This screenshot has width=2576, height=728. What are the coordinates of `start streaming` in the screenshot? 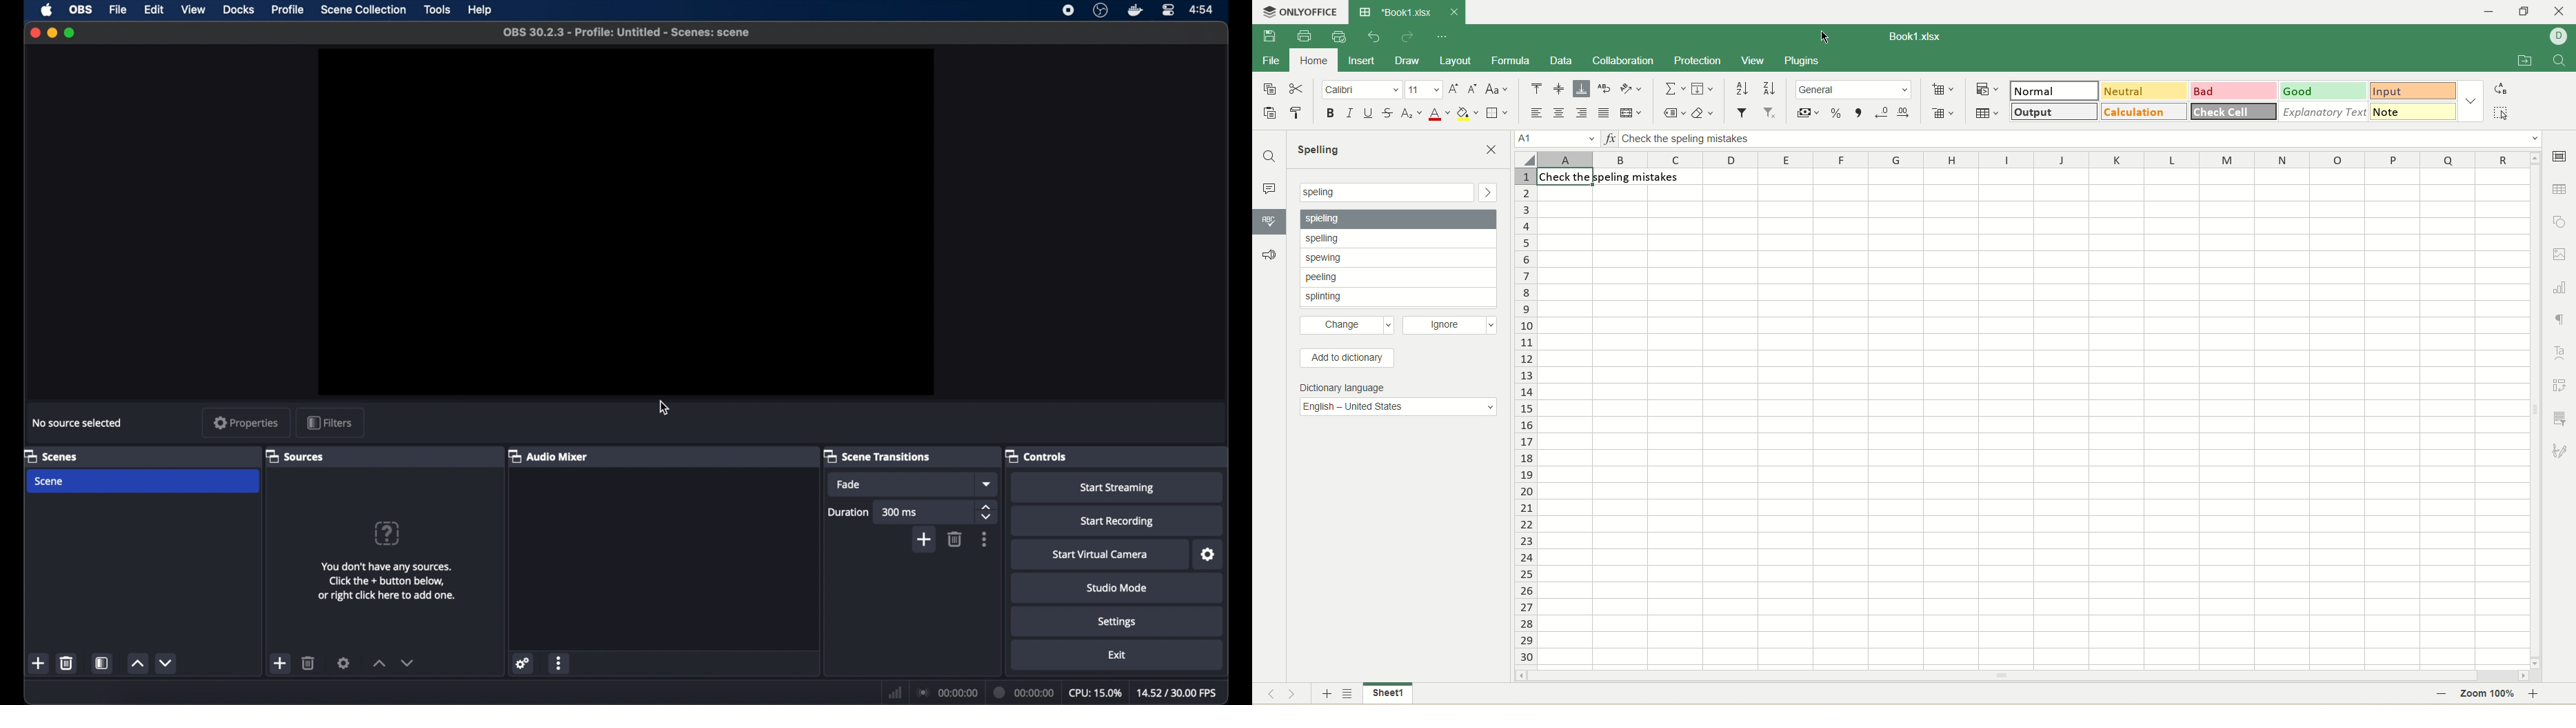 It's located at (1116, 486).